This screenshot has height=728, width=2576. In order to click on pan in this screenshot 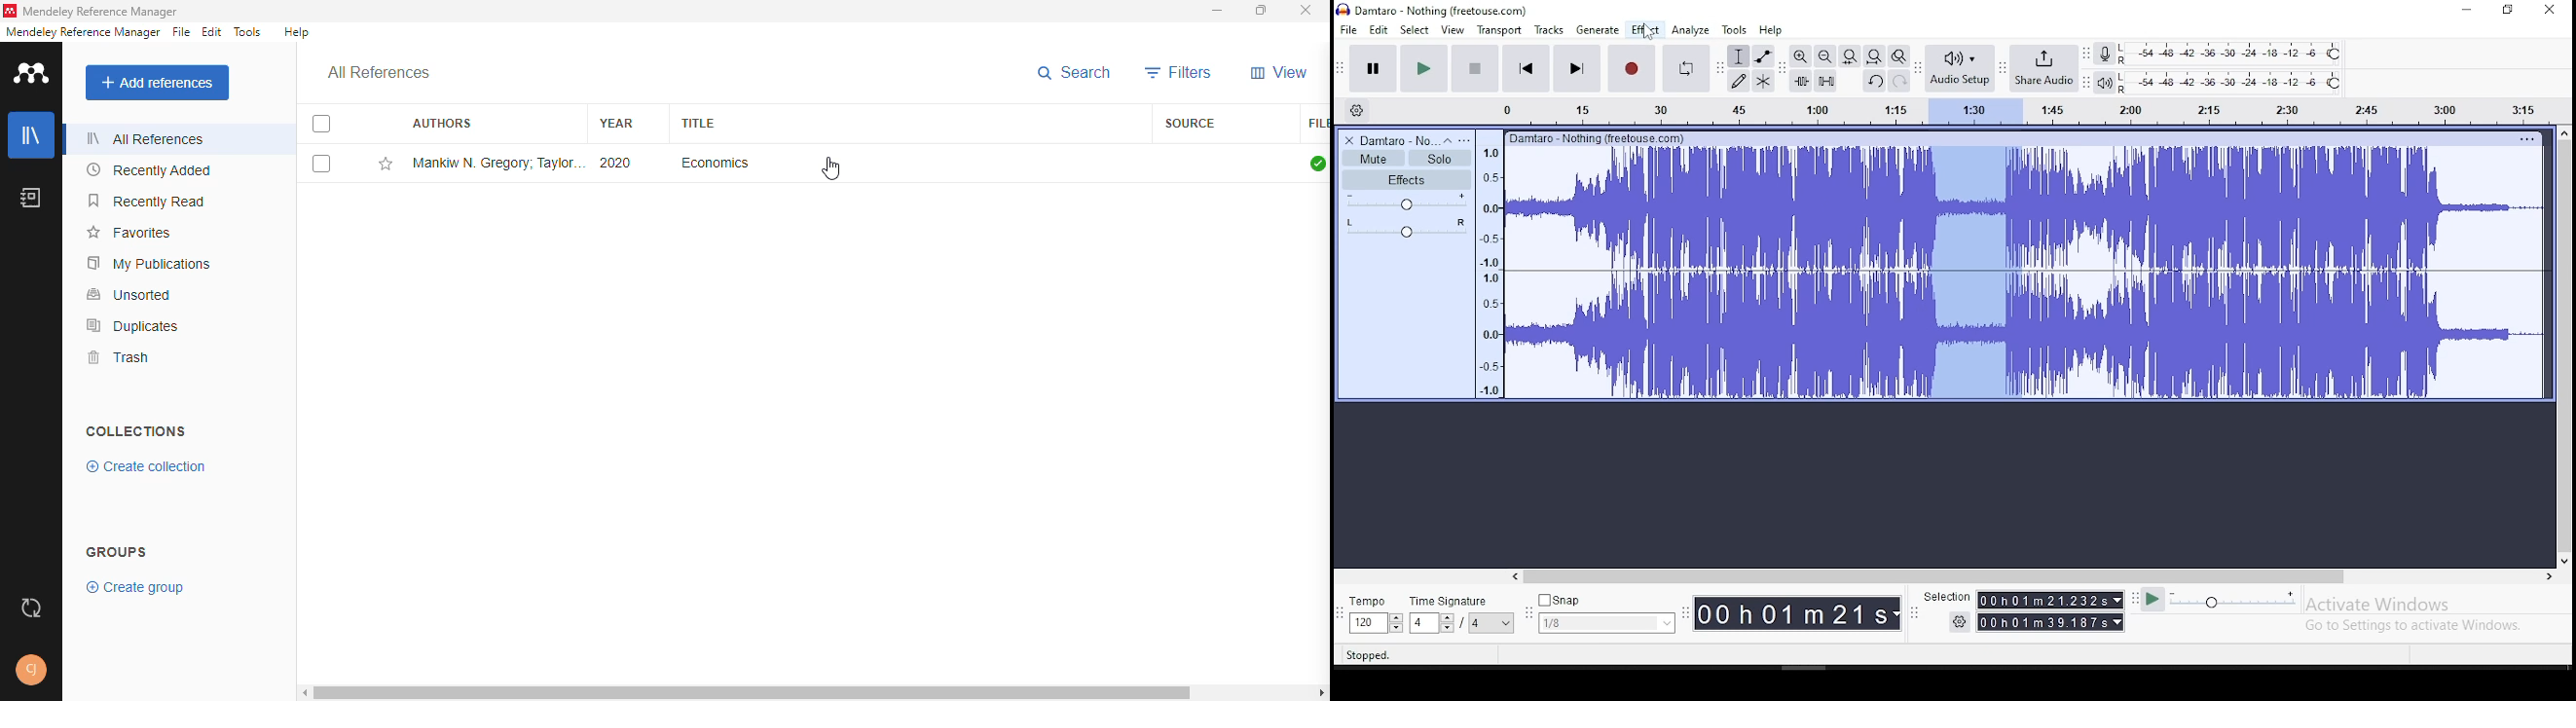, I will do `click(1407, 228)`.